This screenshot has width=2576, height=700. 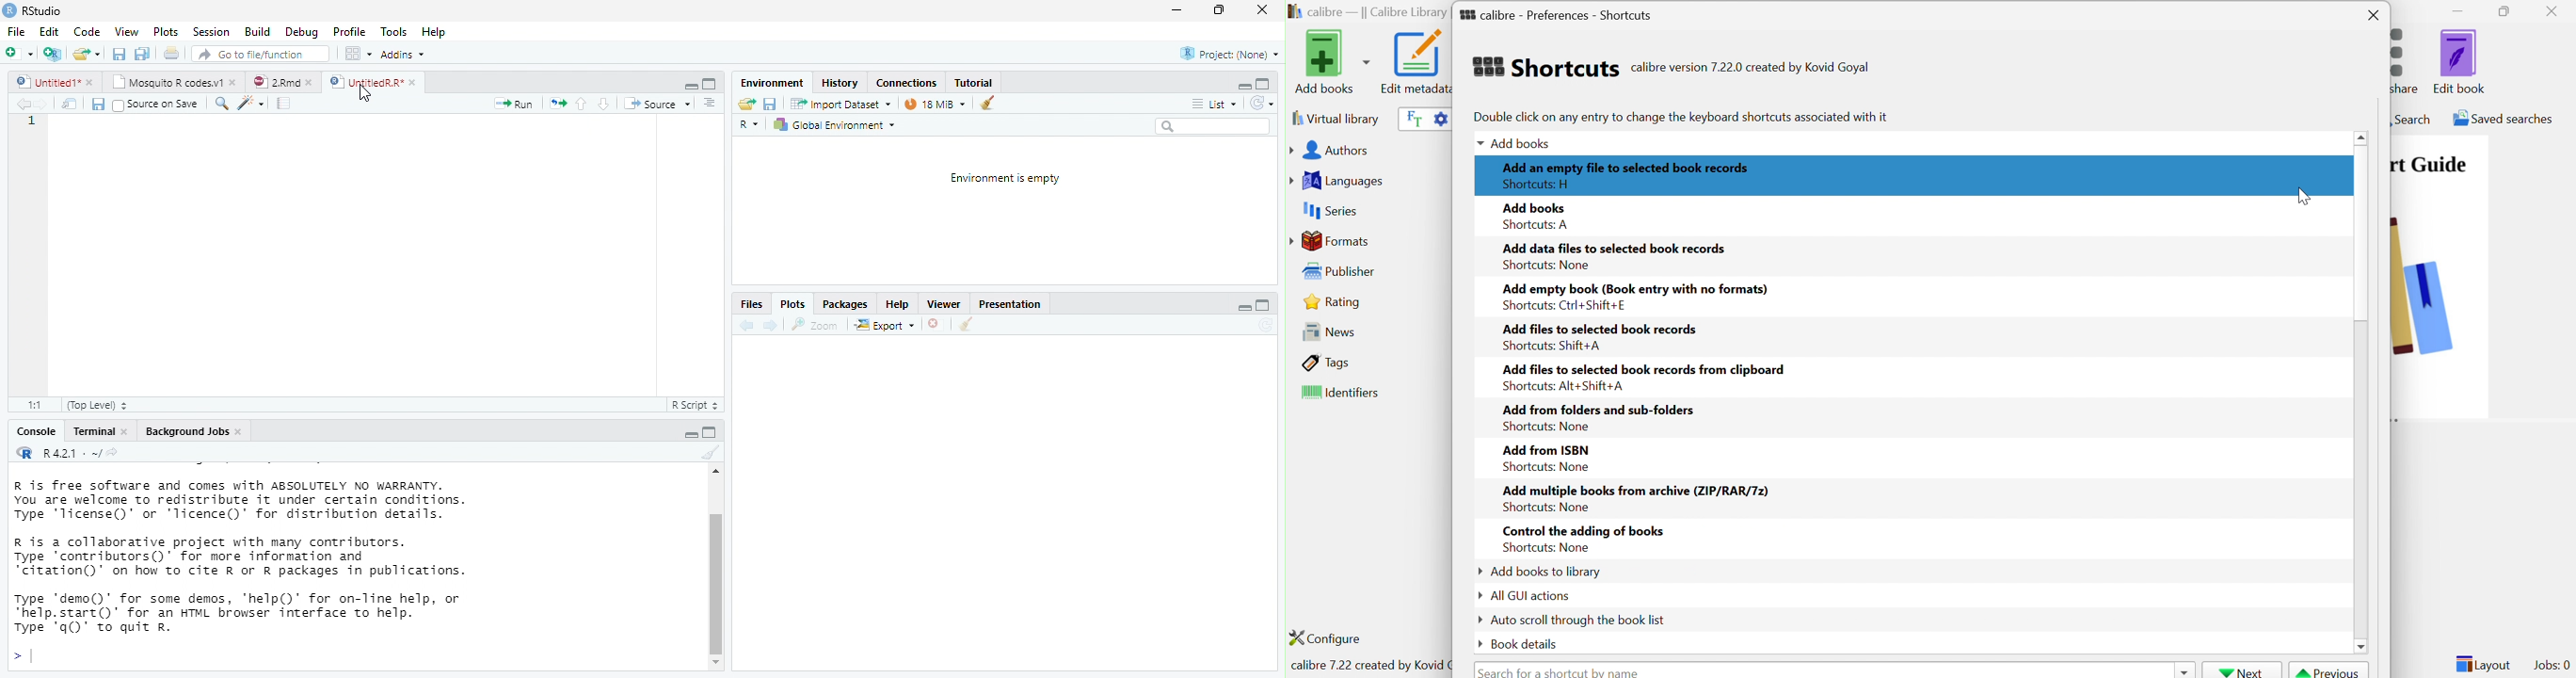 I want to click on zoom, so click(x=818, y=325).